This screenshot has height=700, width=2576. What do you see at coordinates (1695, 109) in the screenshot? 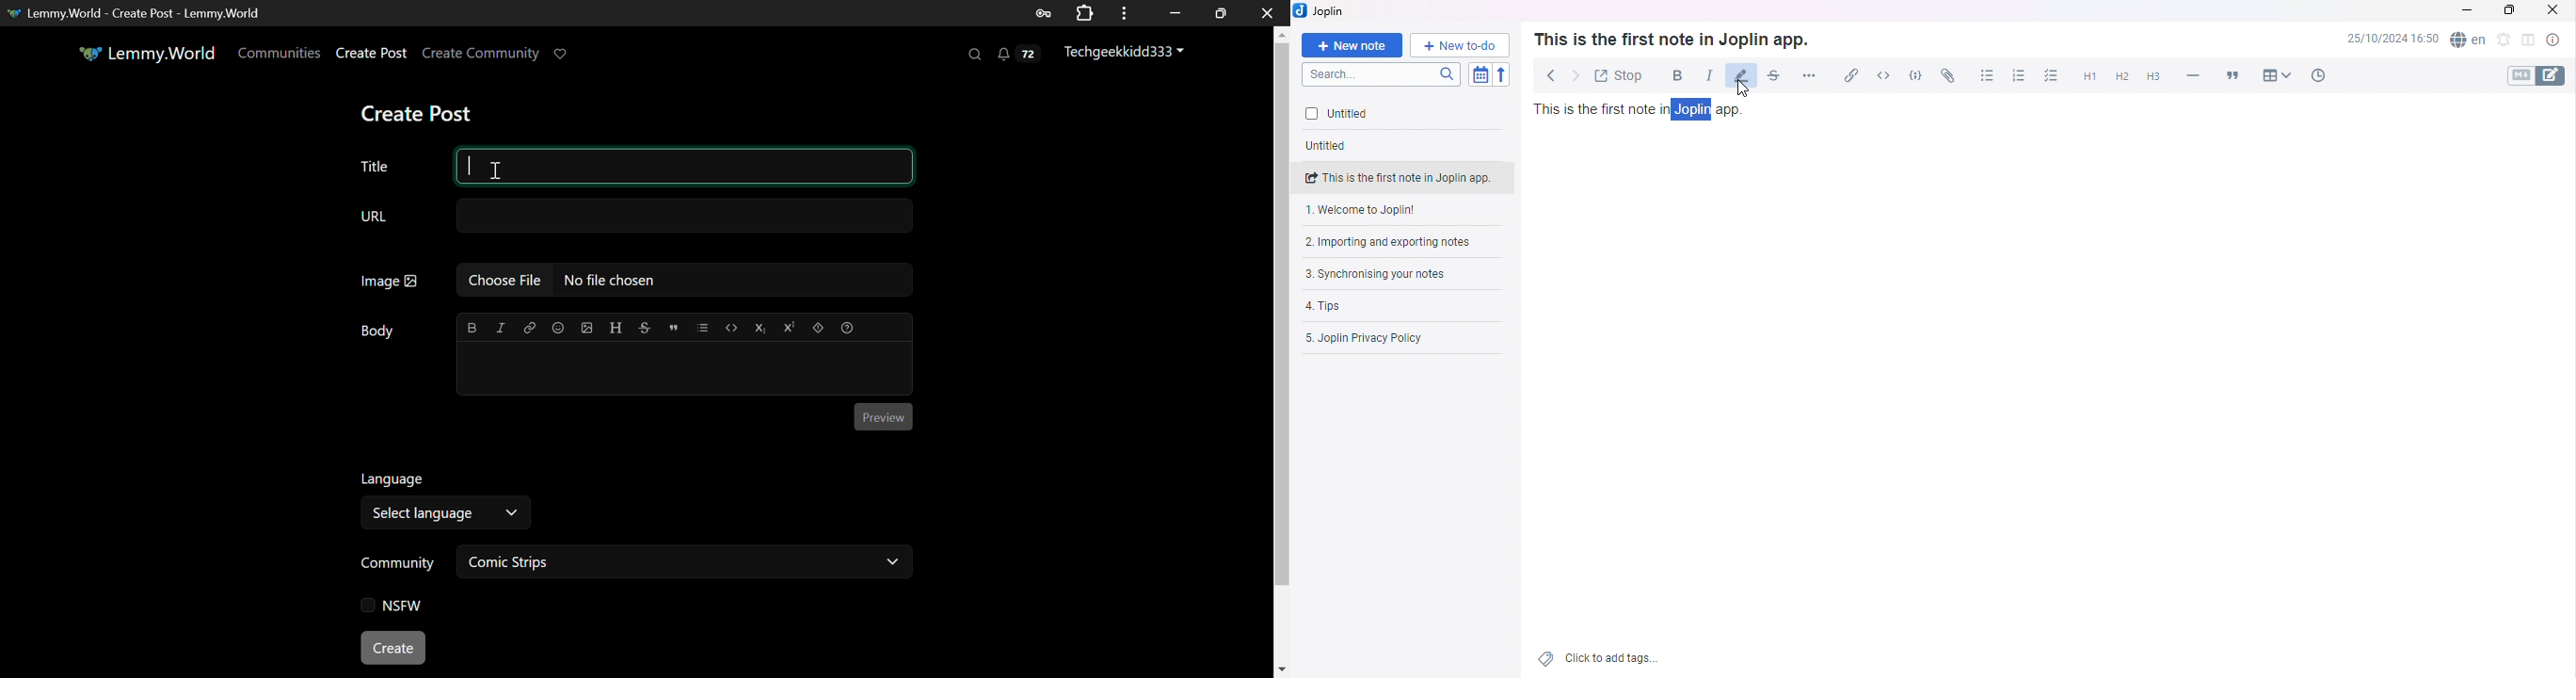
I see `Highlighted text` at bounding box center [1695, 109].